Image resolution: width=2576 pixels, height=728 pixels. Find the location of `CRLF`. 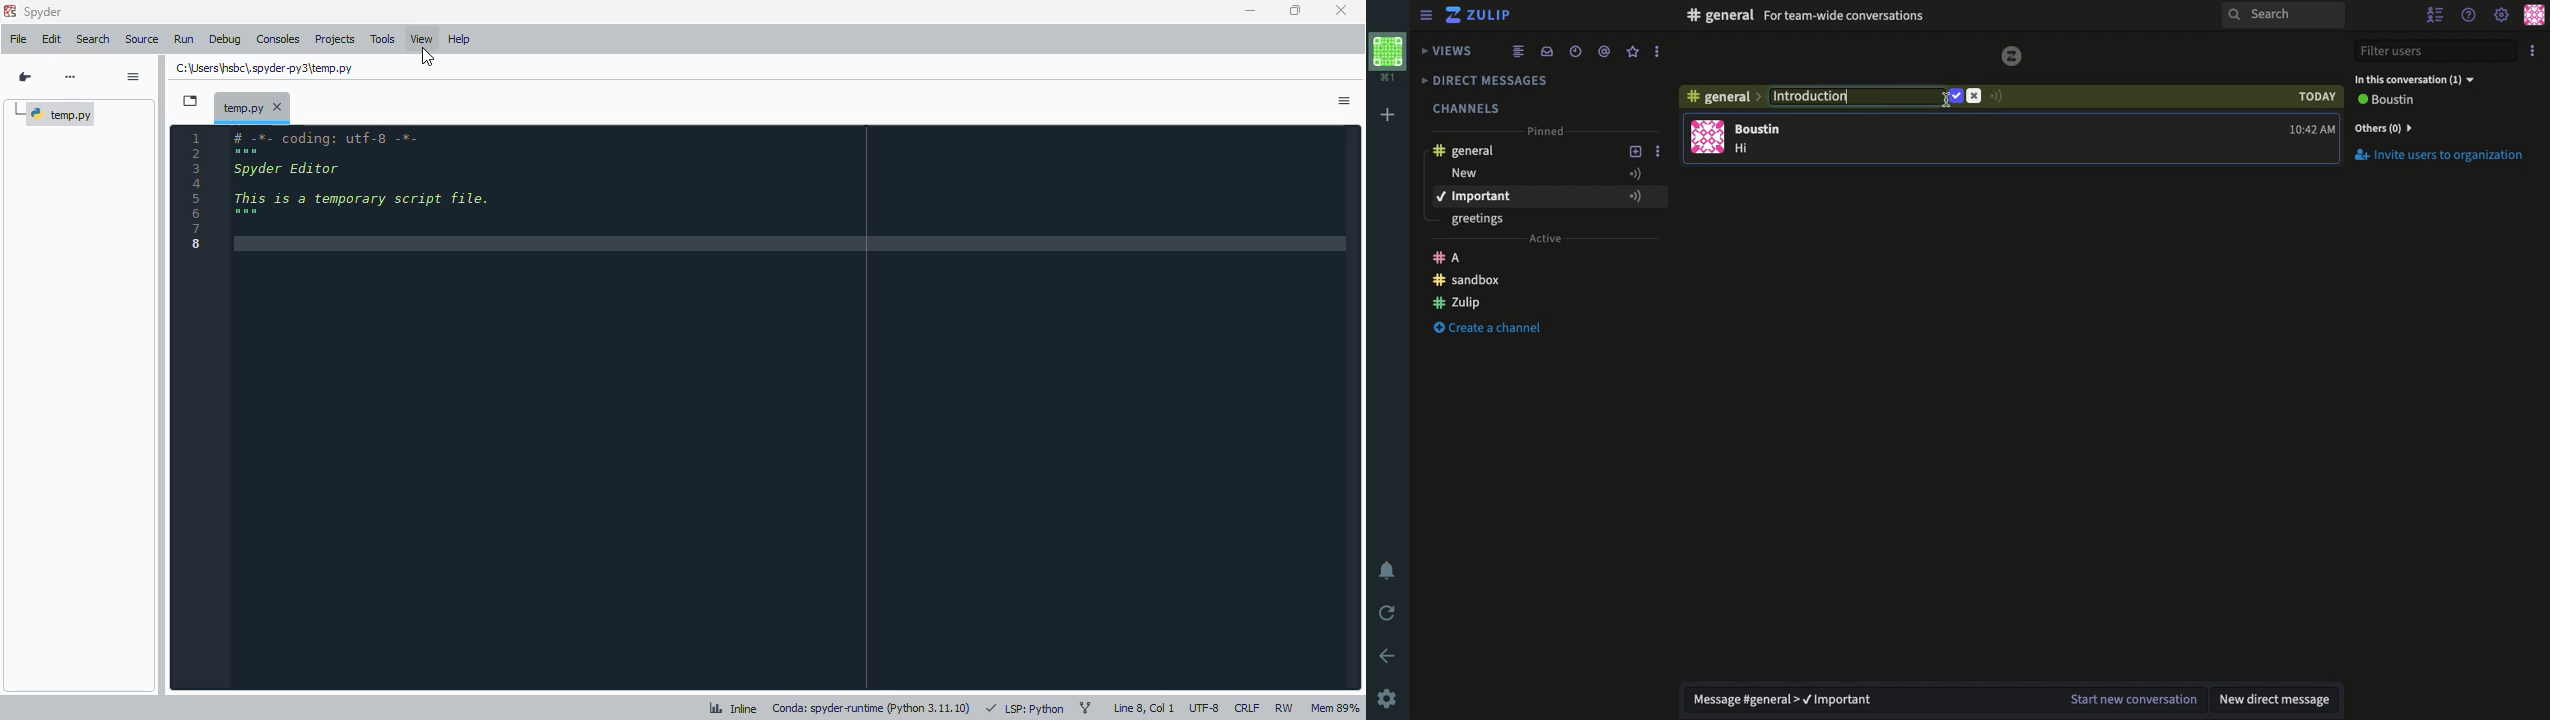

CRLF is located at coordinates (1247, 708).